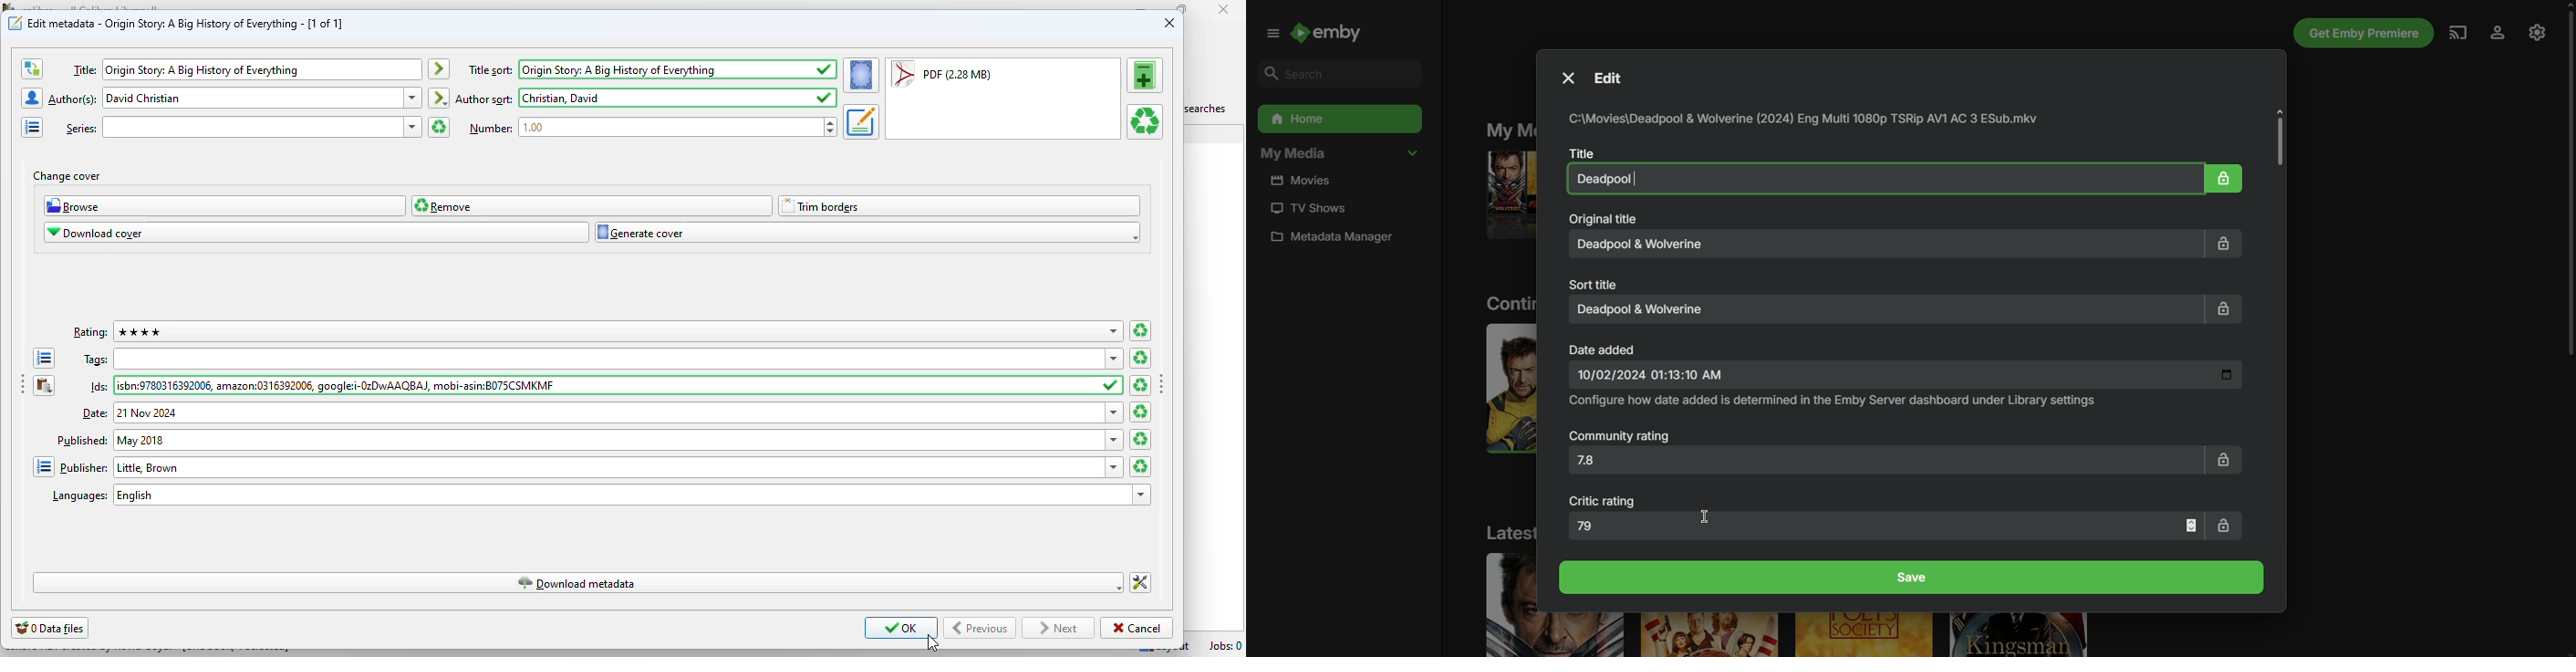 The height and width of the screenshot is (672, 2576). I want to click on Lock, so click(2226, 525).